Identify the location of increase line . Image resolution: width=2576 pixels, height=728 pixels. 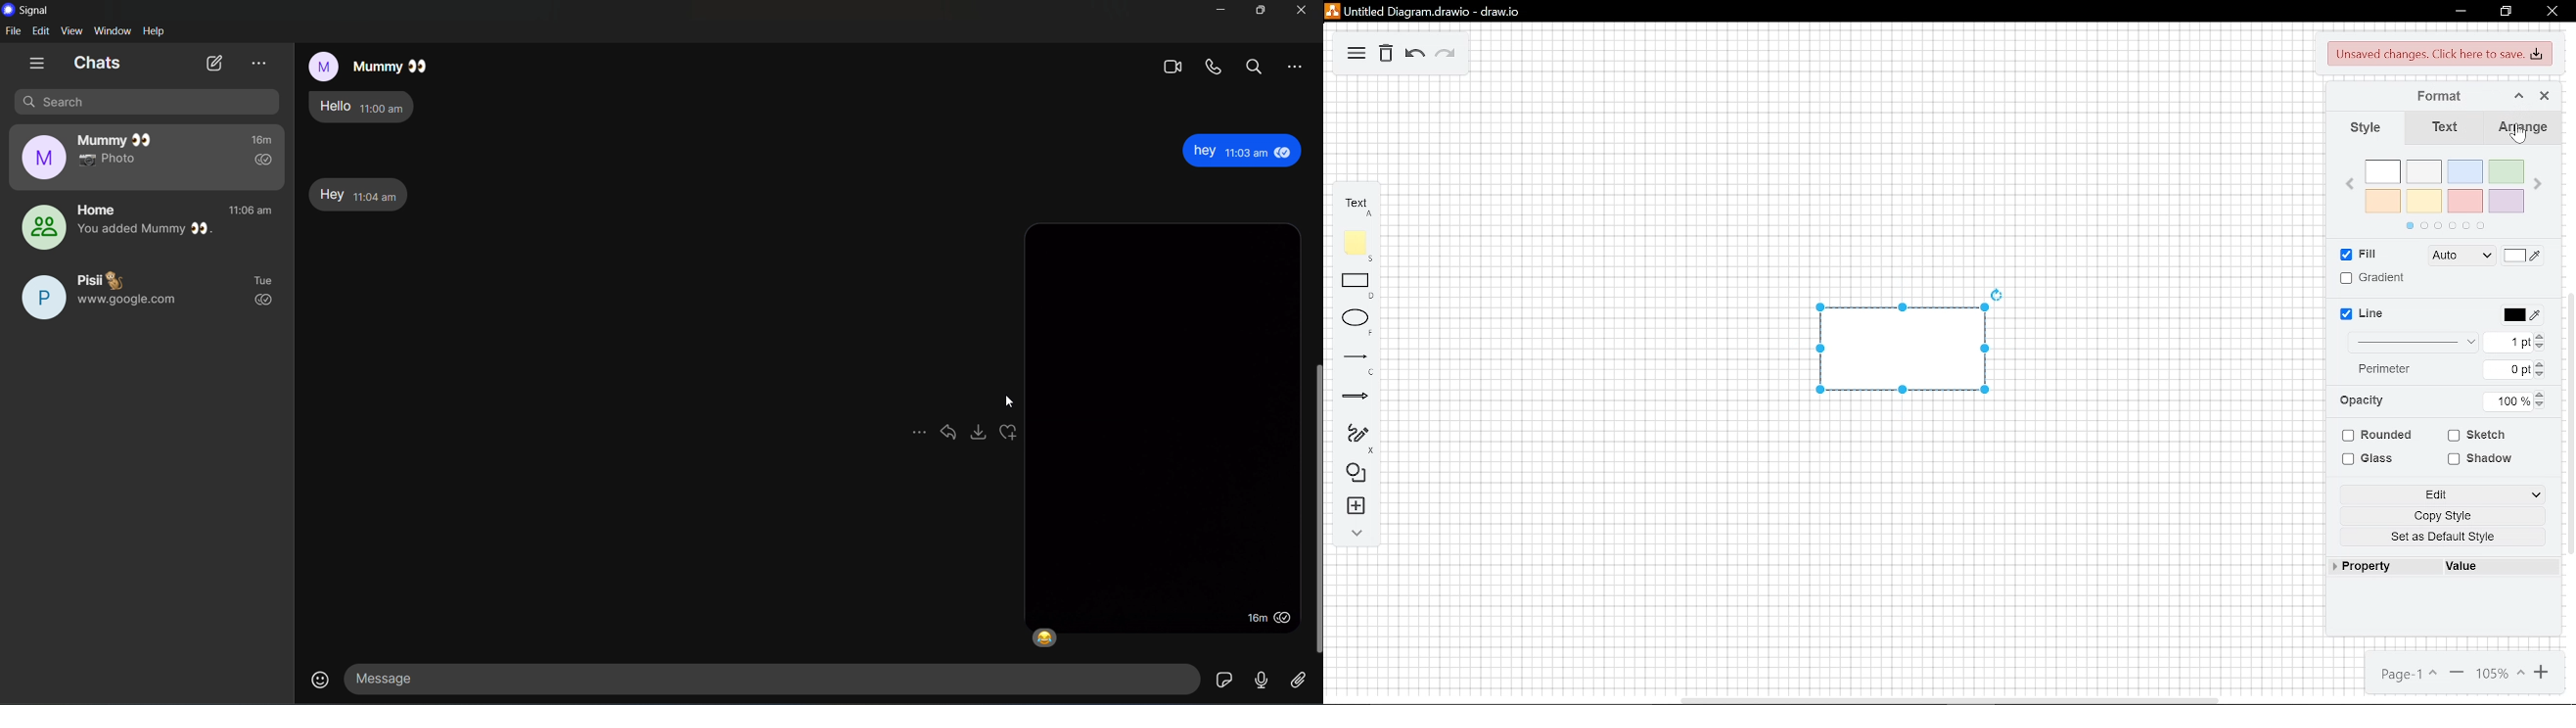
(2542, 337).